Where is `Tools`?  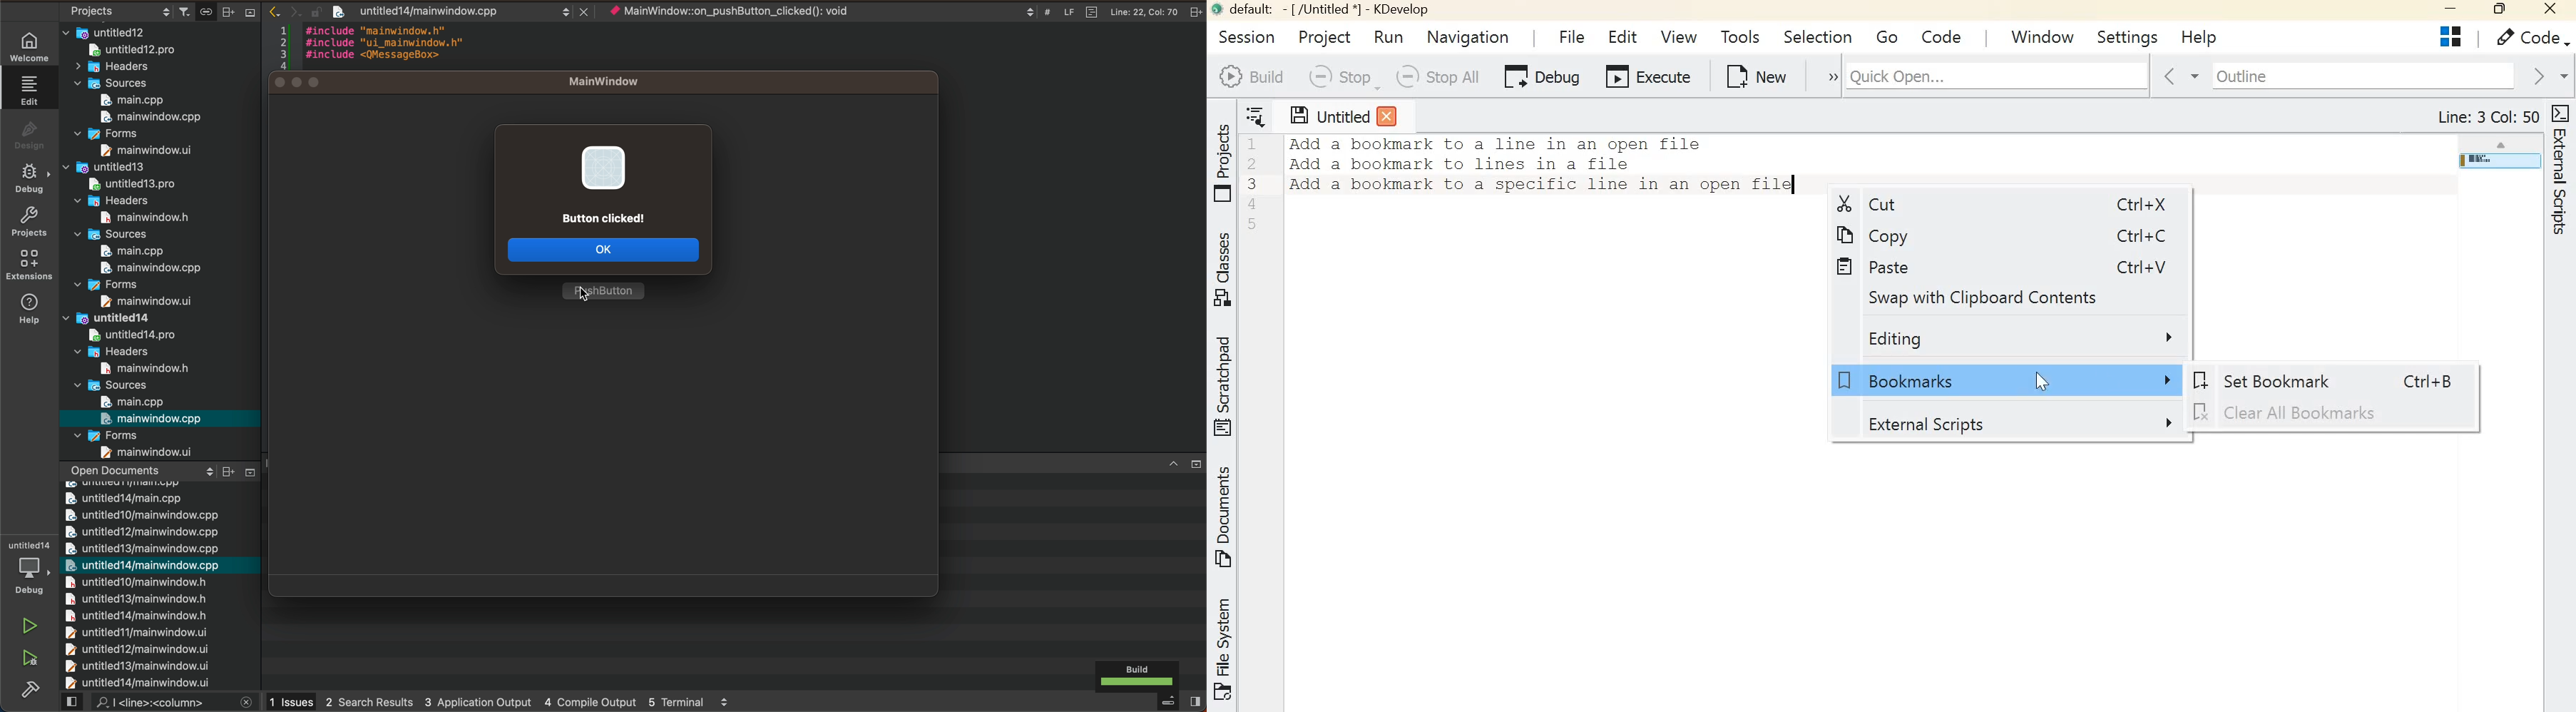
Tools is located at coordinates (1739, 36).